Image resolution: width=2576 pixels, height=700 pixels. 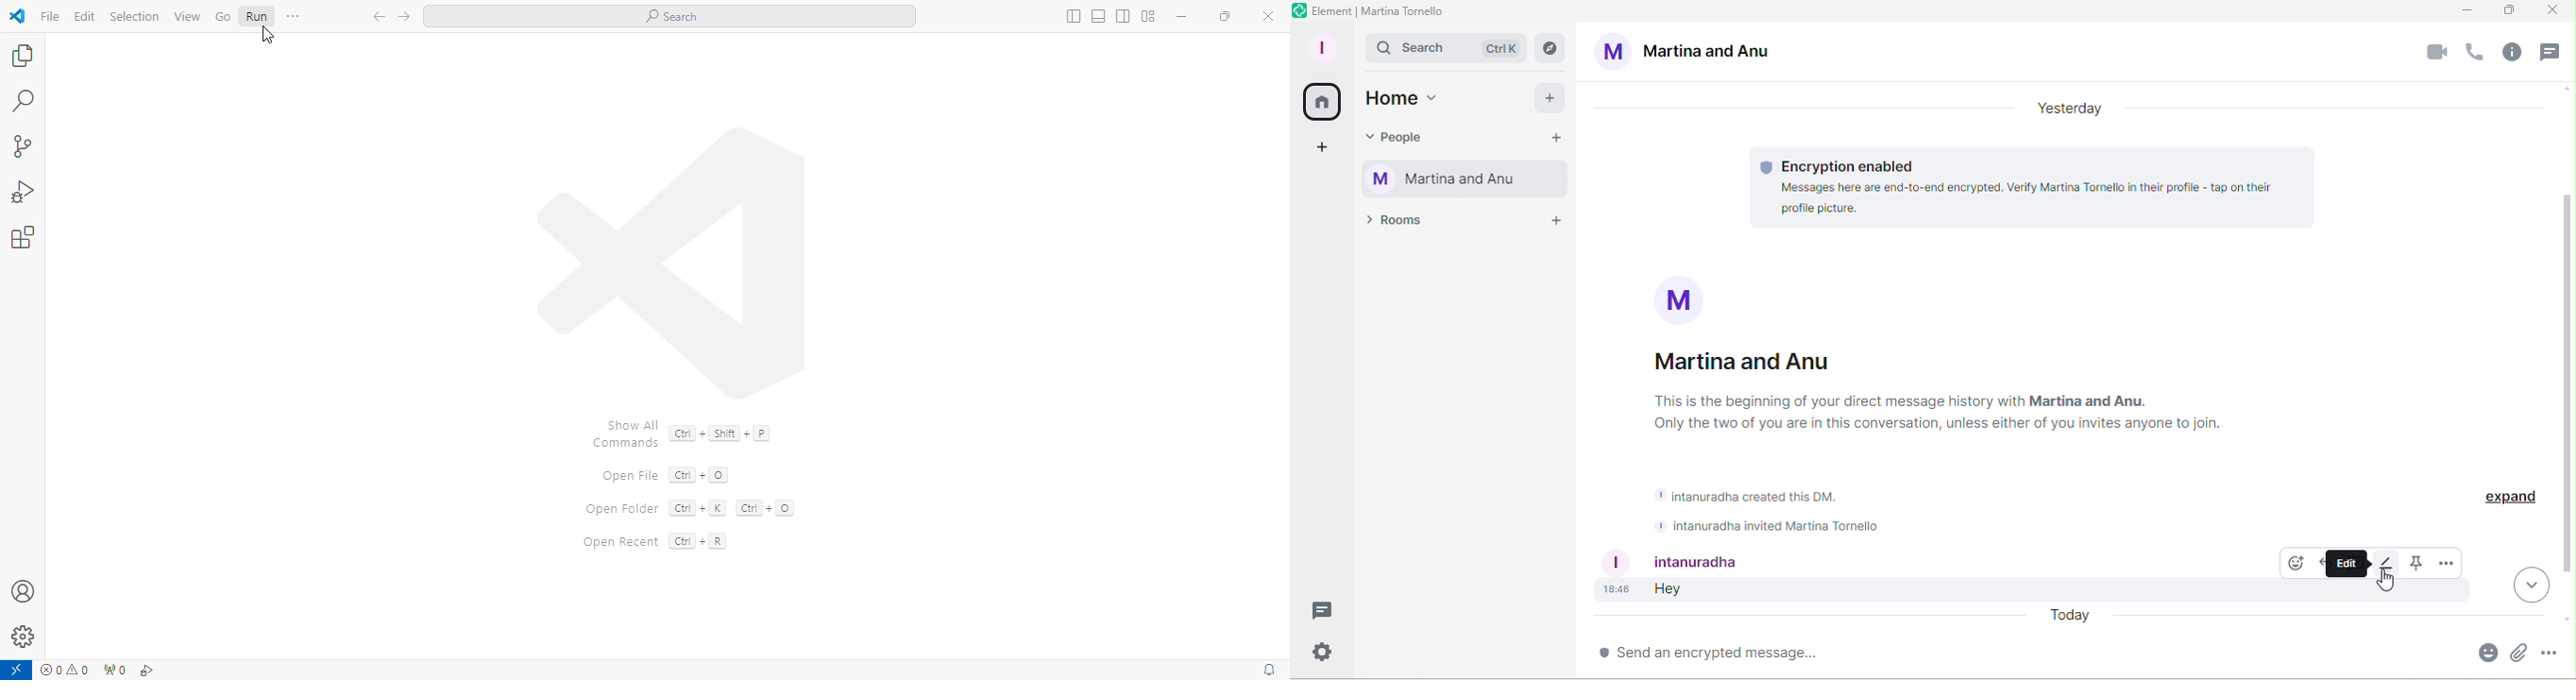 What do you see at coordinates (135, 16) in the screenshot?
I see `selection` at bounding box center [135, 16].